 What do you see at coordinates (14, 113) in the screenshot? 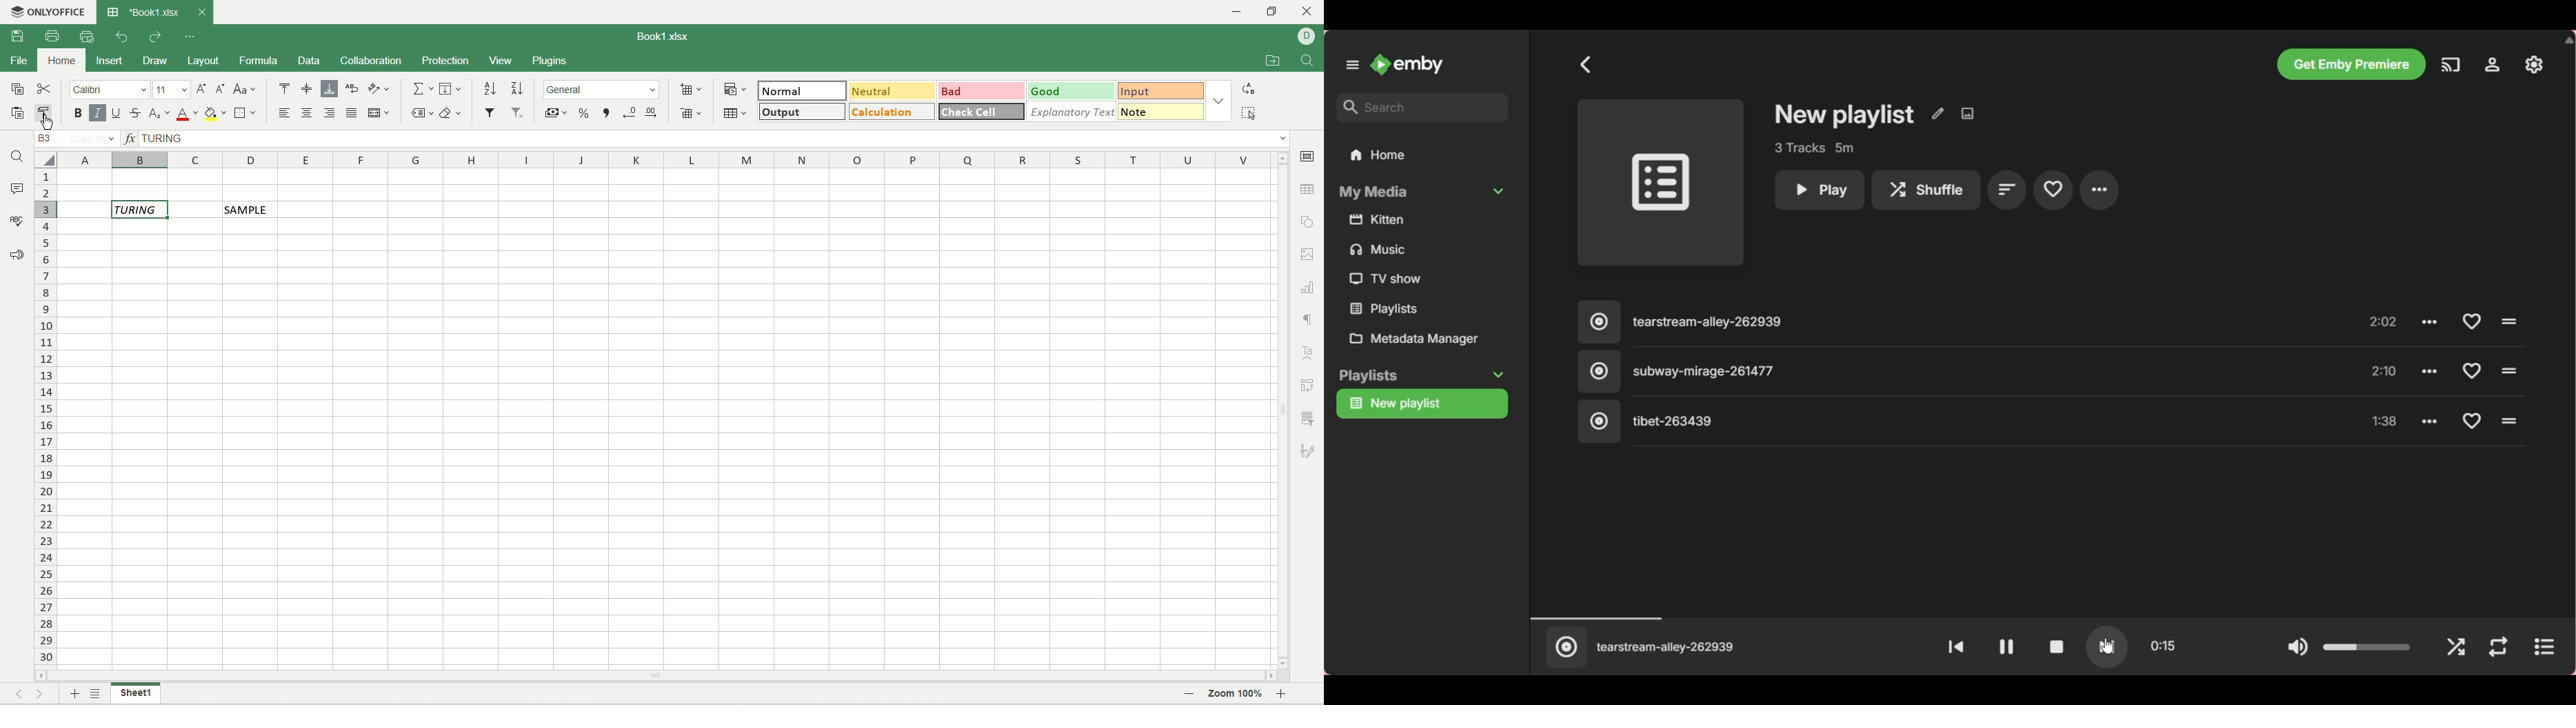
I see `paste` at bounding box center [14, 113].